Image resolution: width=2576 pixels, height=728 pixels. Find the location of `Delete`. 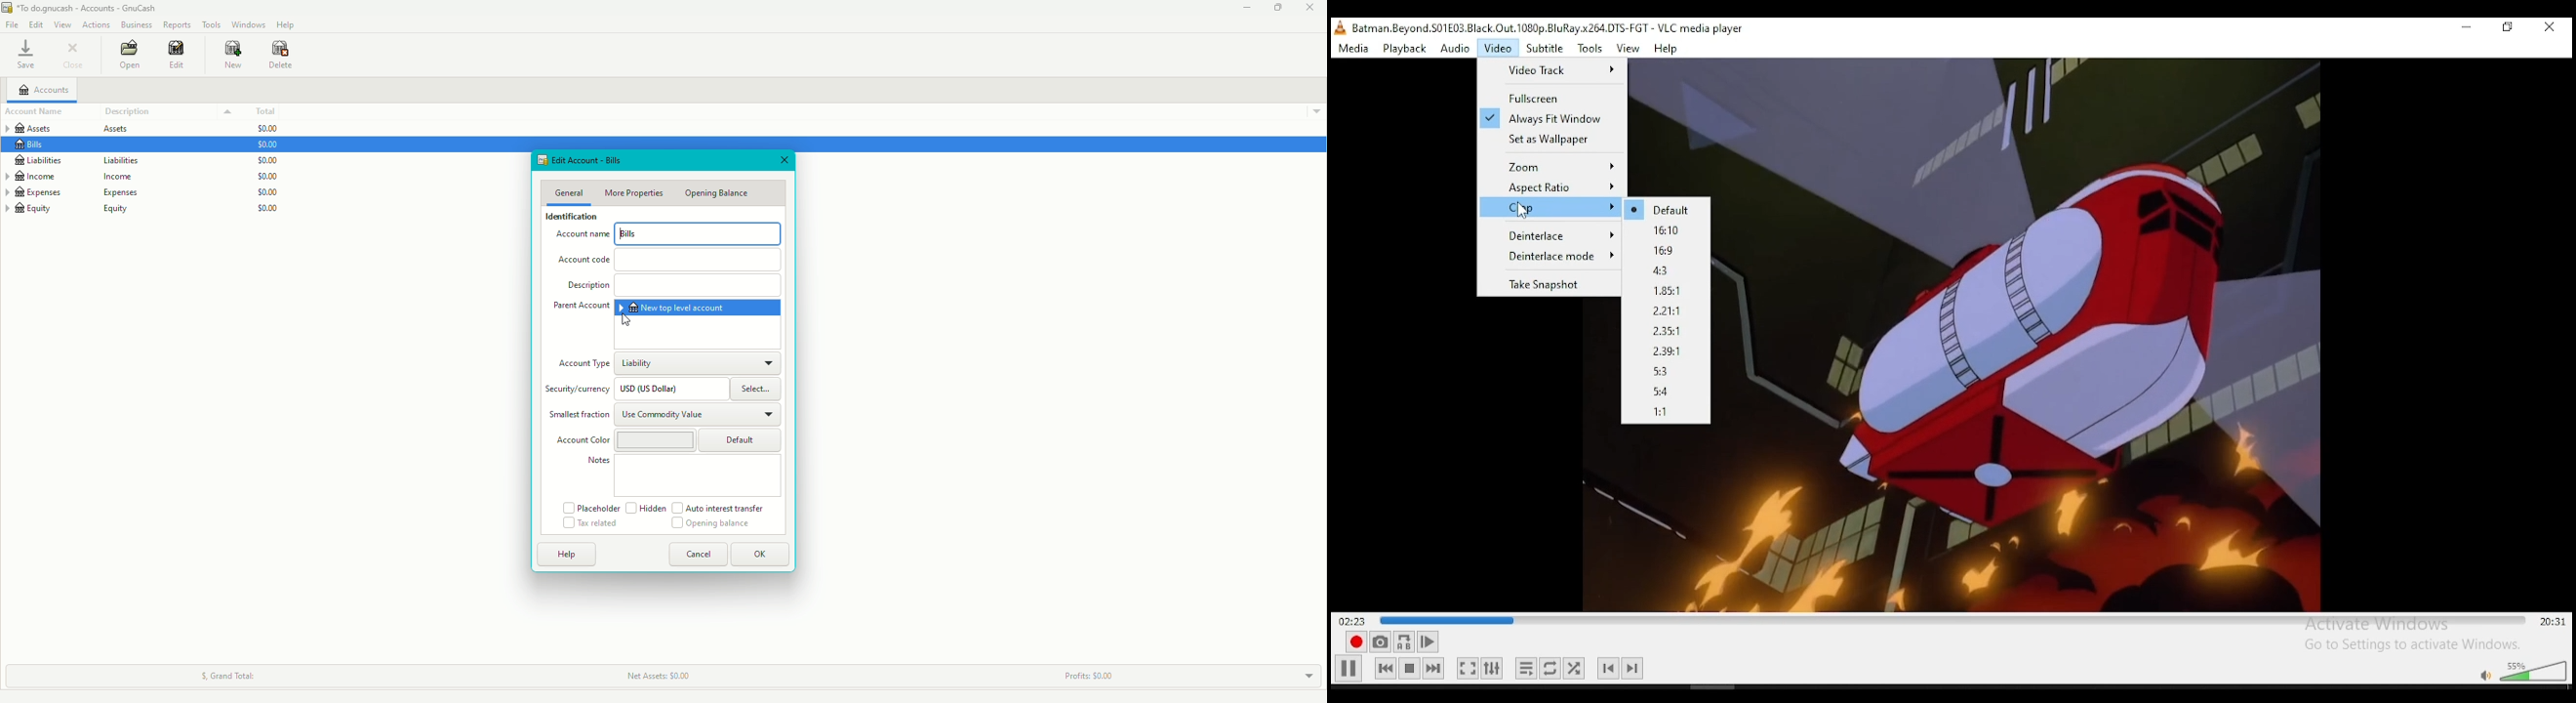

Delete is located at coordinates (282, 57).